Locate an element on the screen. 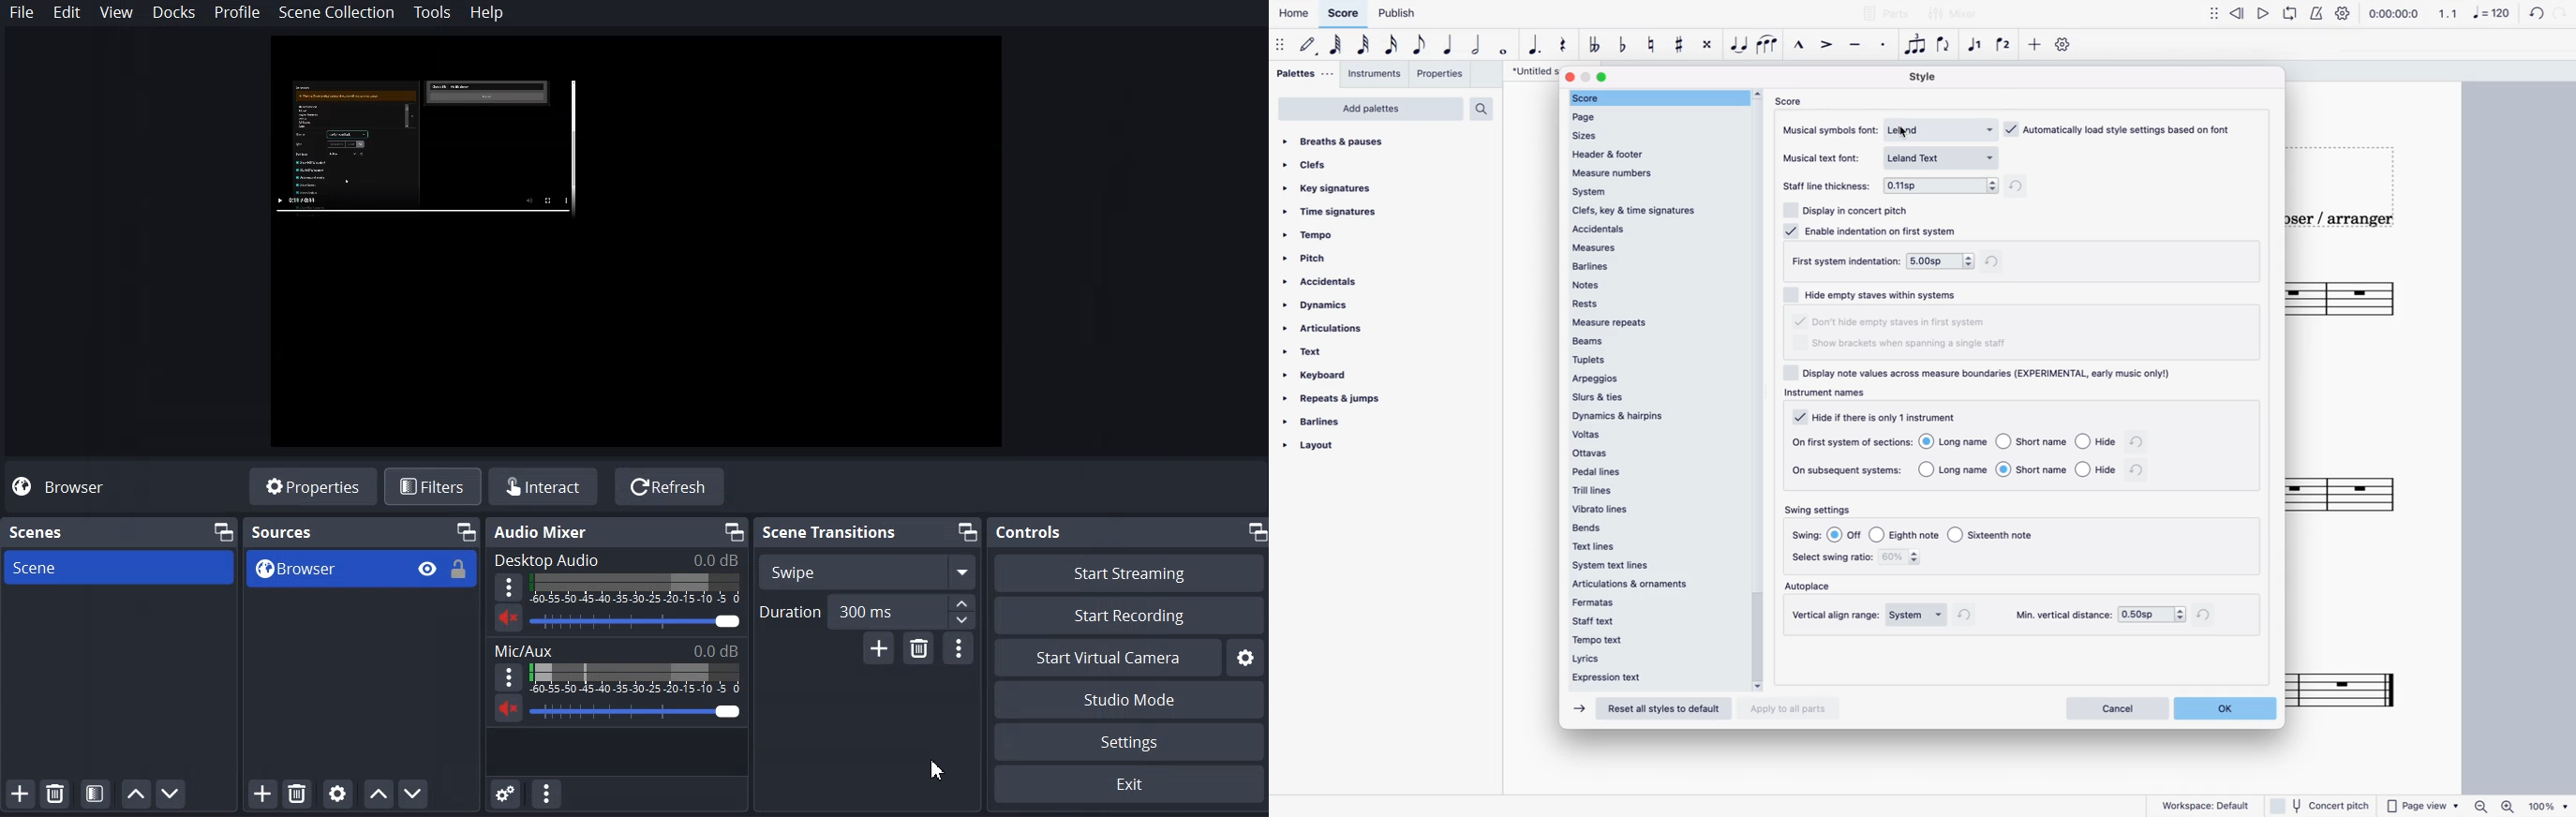  voltas is located at coordinates (1655, 434).